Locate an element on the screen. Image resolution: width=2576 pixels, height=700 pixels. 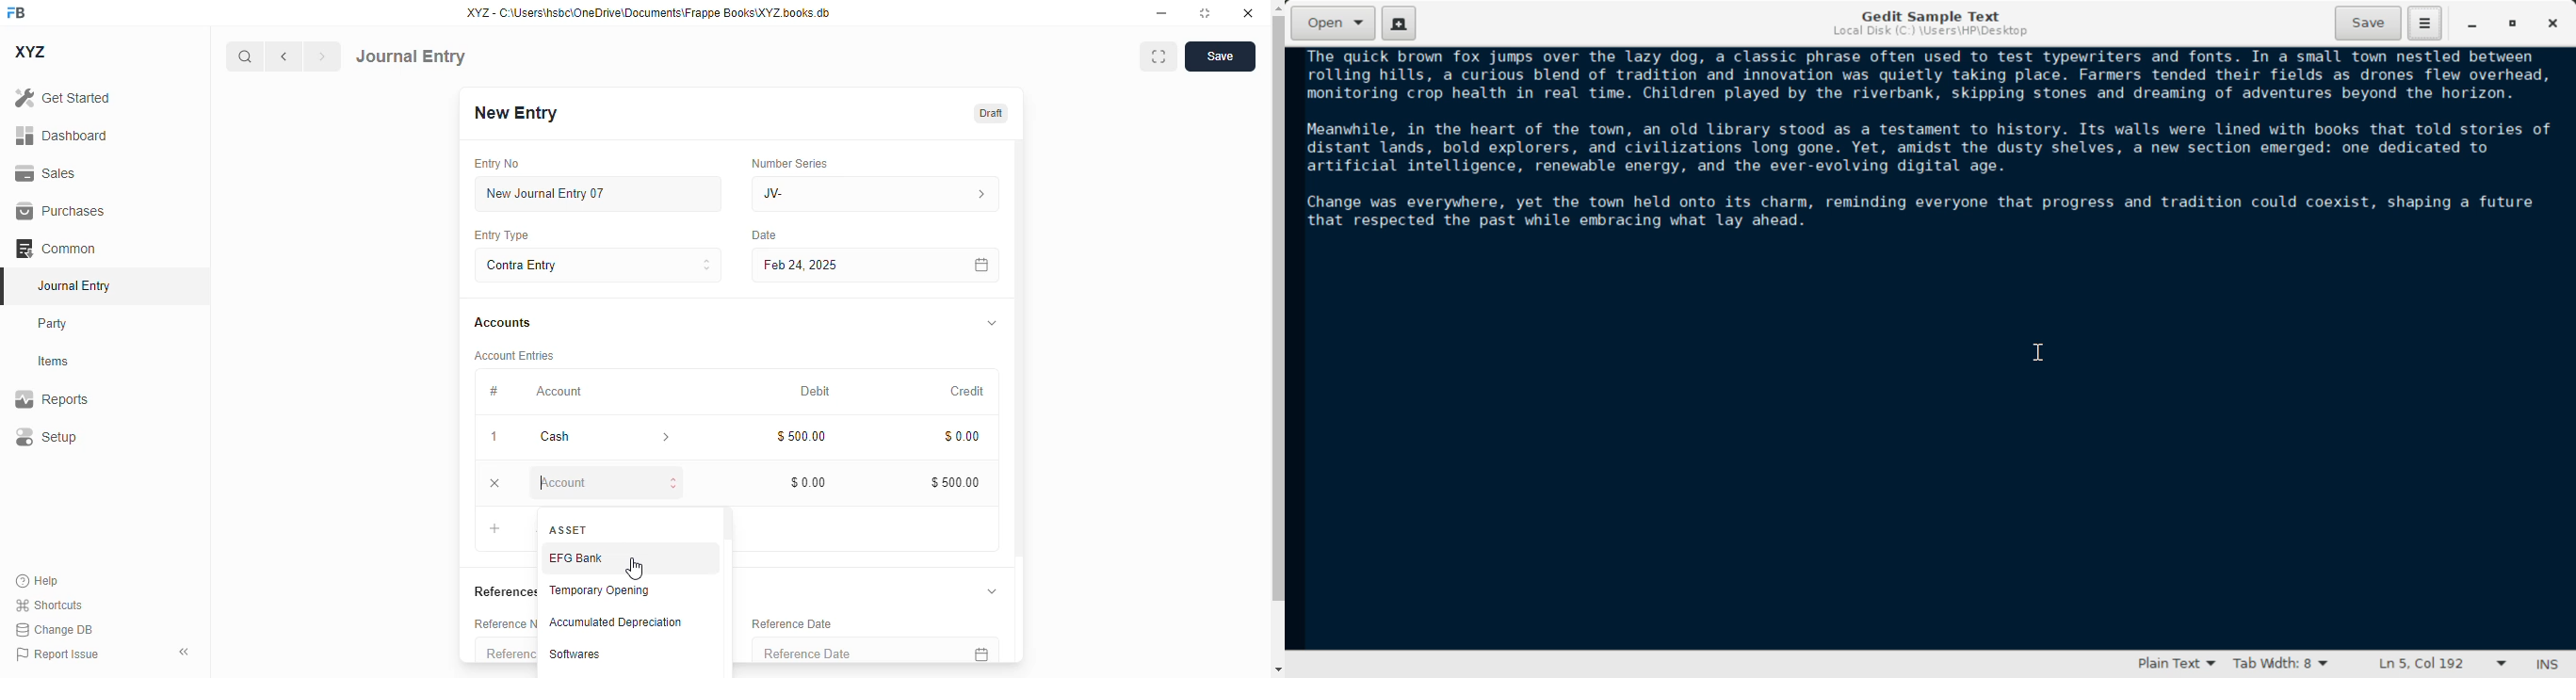
$0.00 is located at coordinates (961, 436).